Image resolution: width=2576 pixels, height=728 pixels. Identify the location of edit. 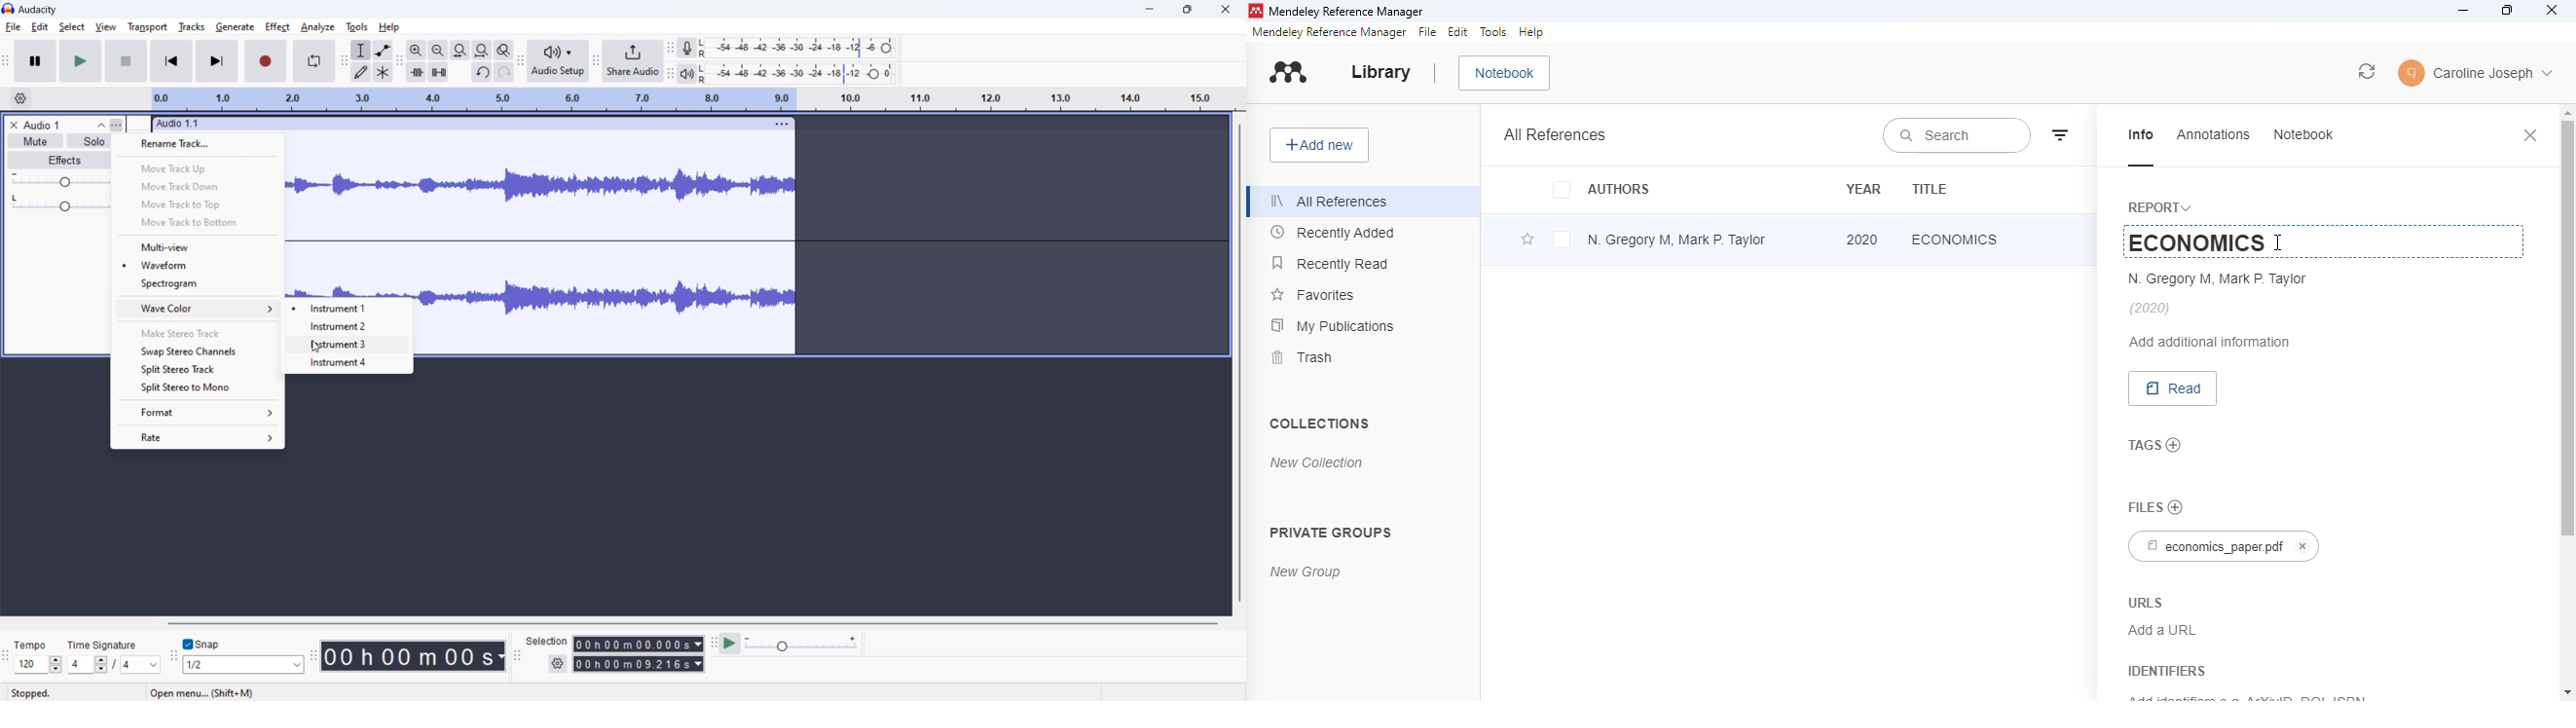
(1457, 32).